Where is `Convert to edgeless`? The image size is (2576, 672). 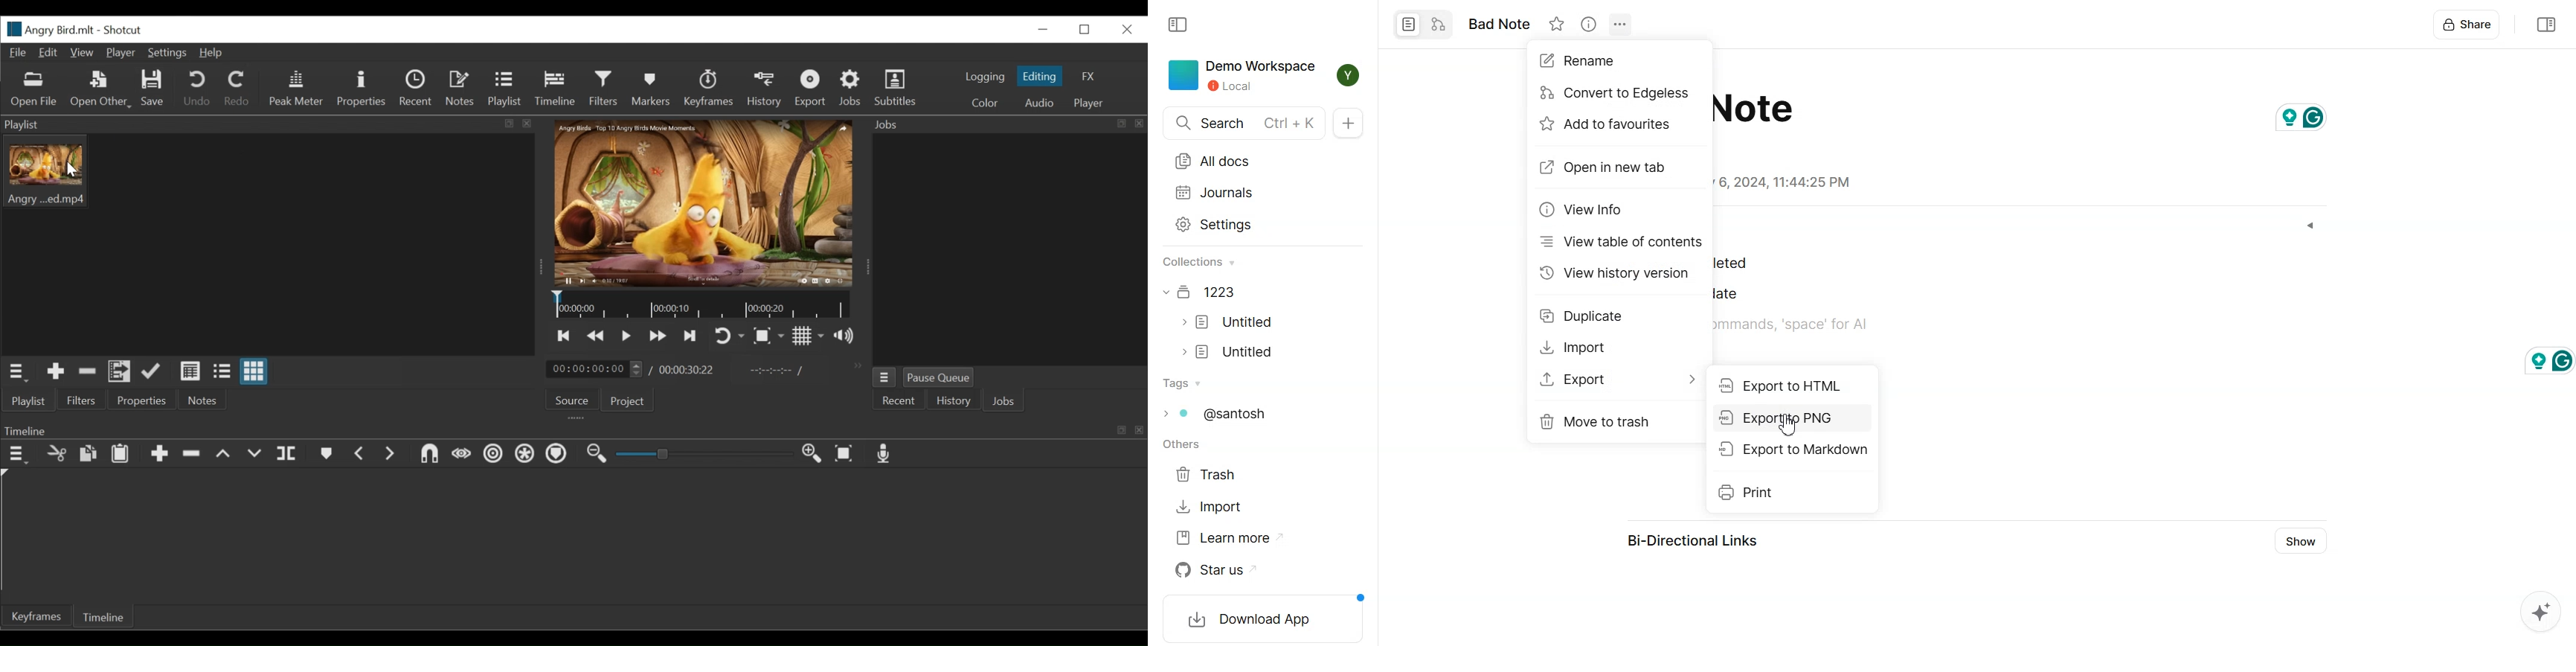
Convert to edgeless is located at coordinates (1438, 23).